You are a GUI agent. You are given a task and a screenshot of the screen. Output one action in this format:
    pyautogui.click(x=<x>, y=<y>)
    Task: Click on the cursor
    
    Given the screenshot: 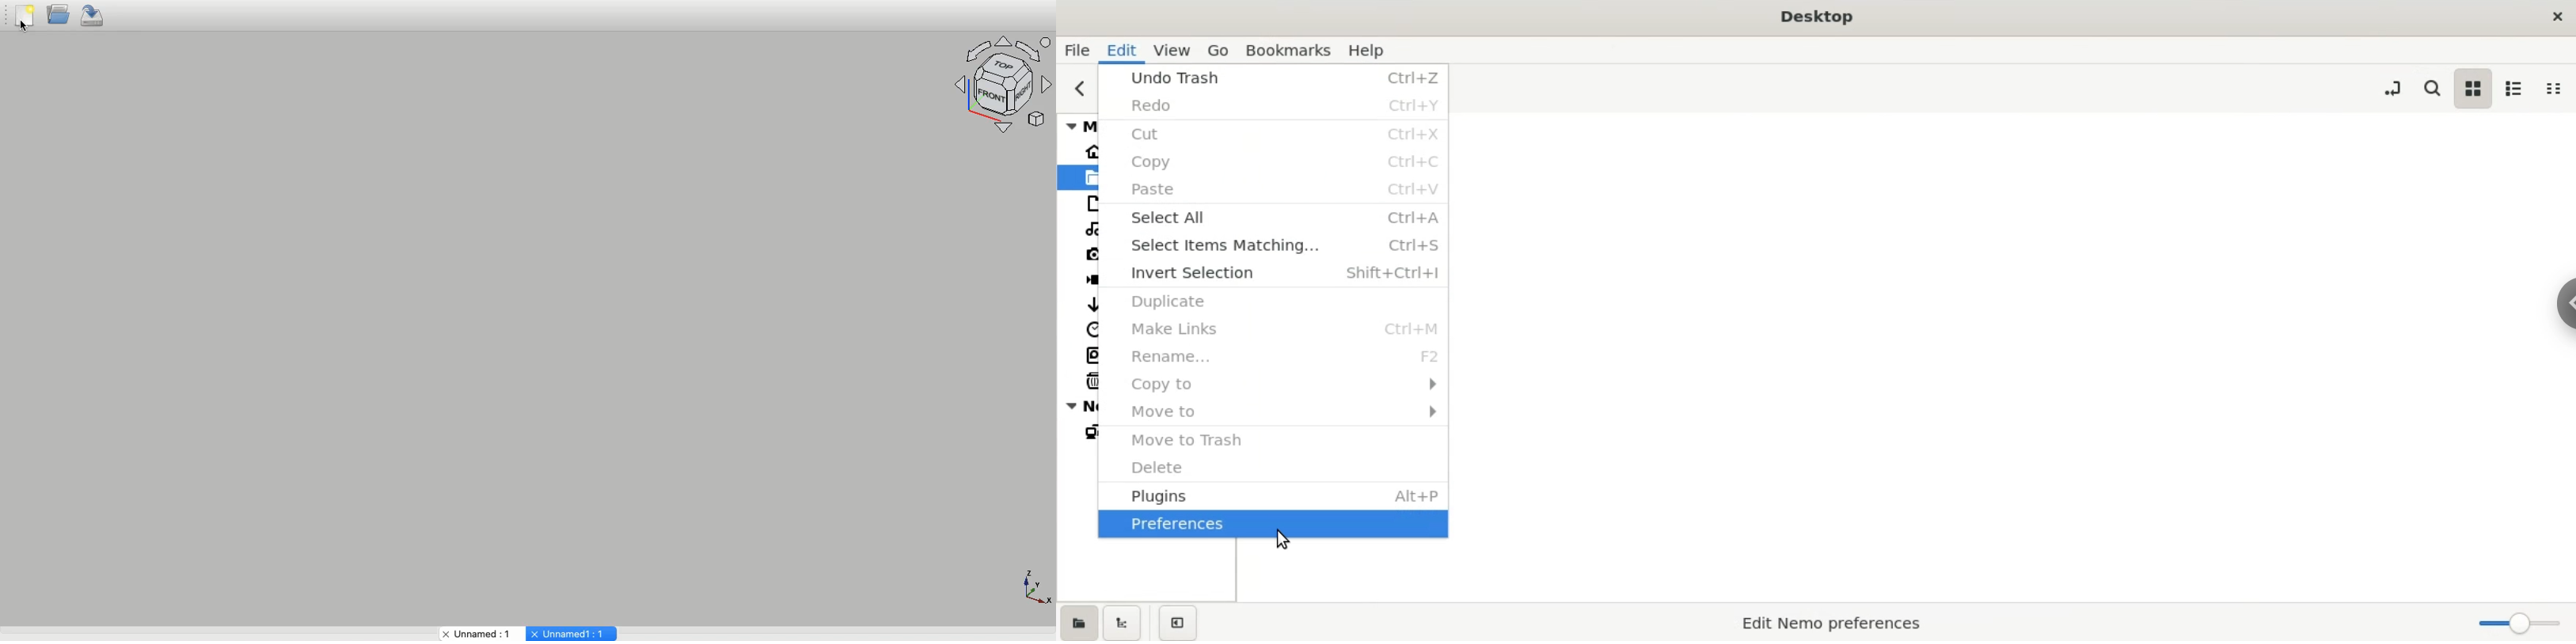 What is the action you would take?
    pyautogui.click(x=29, y=32)
    